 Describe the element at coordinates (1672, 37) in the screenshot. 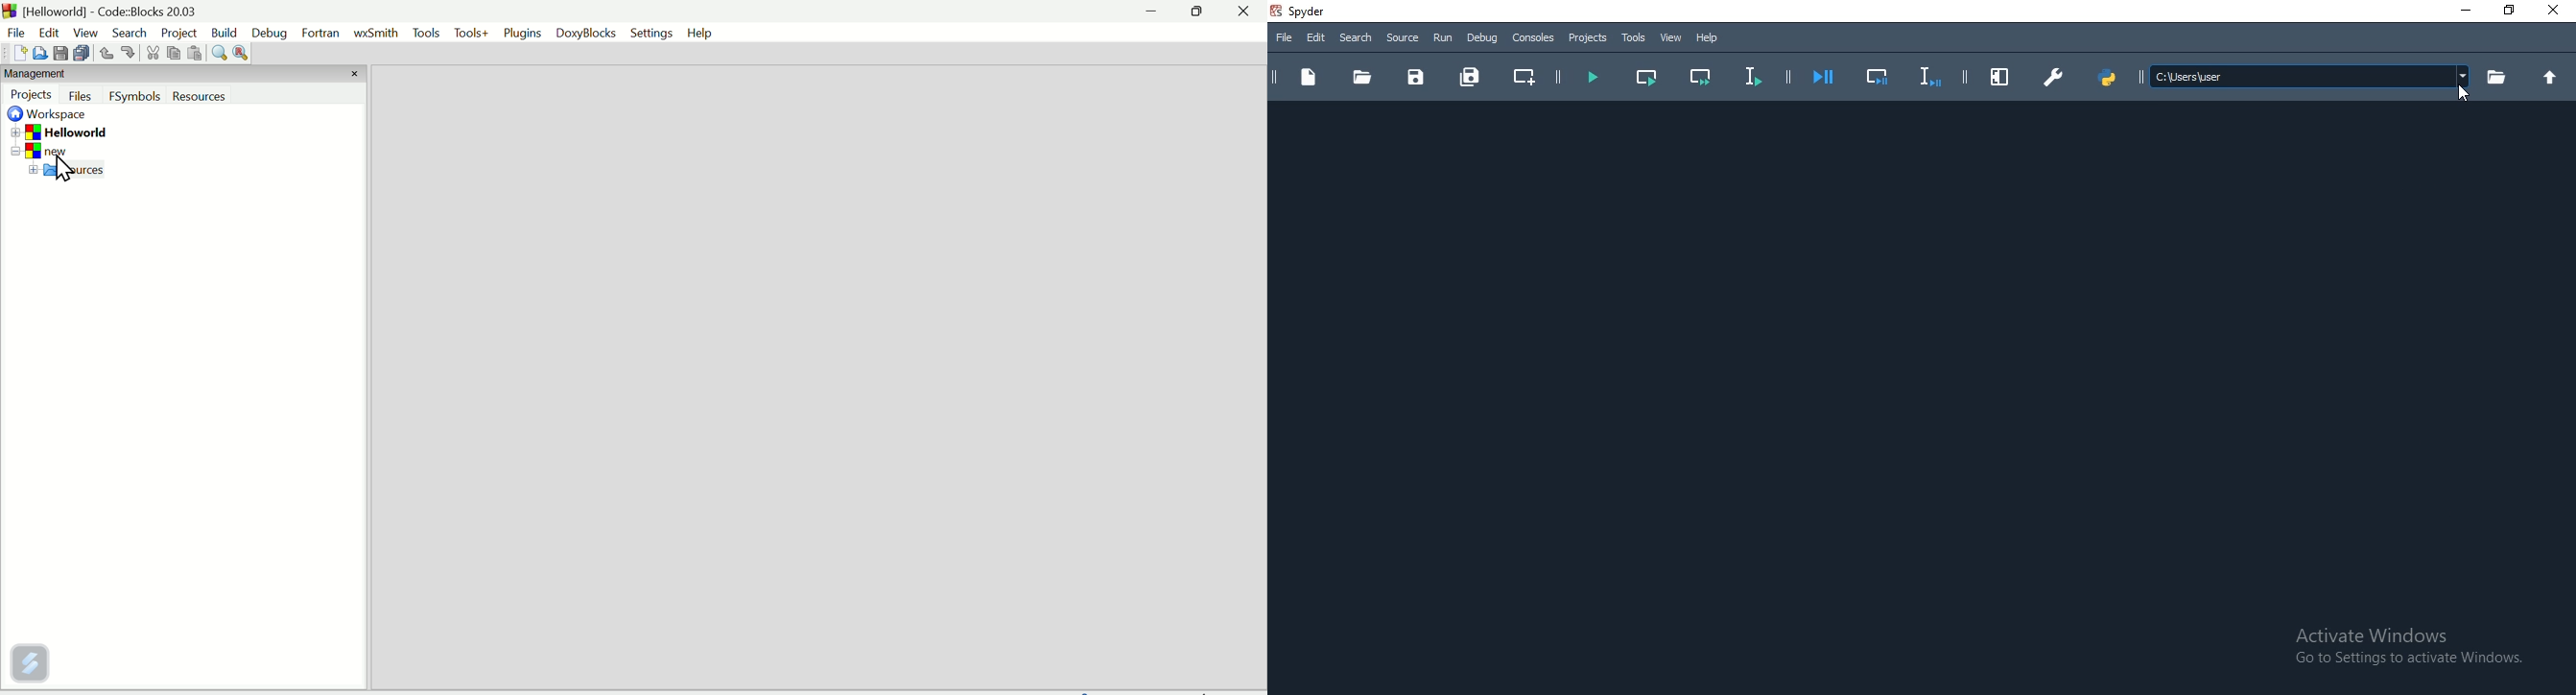

I see `View` at that location.